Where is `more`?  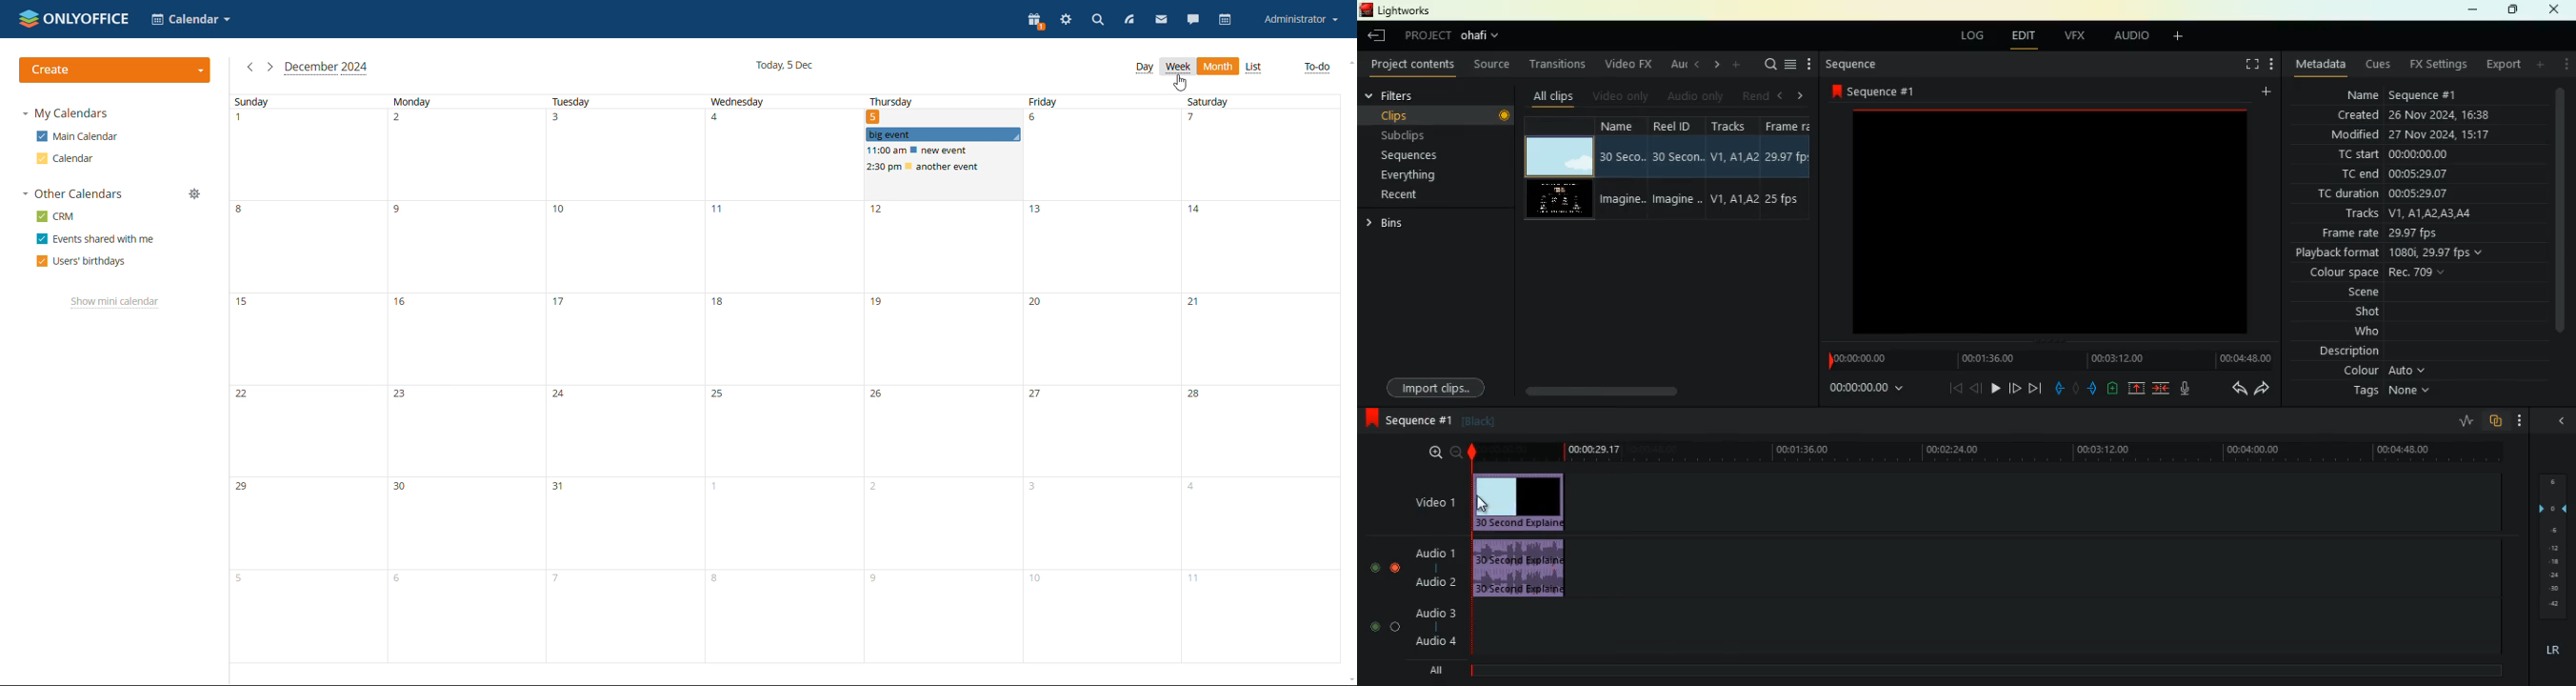
more is located at coordinates (2520, 420).